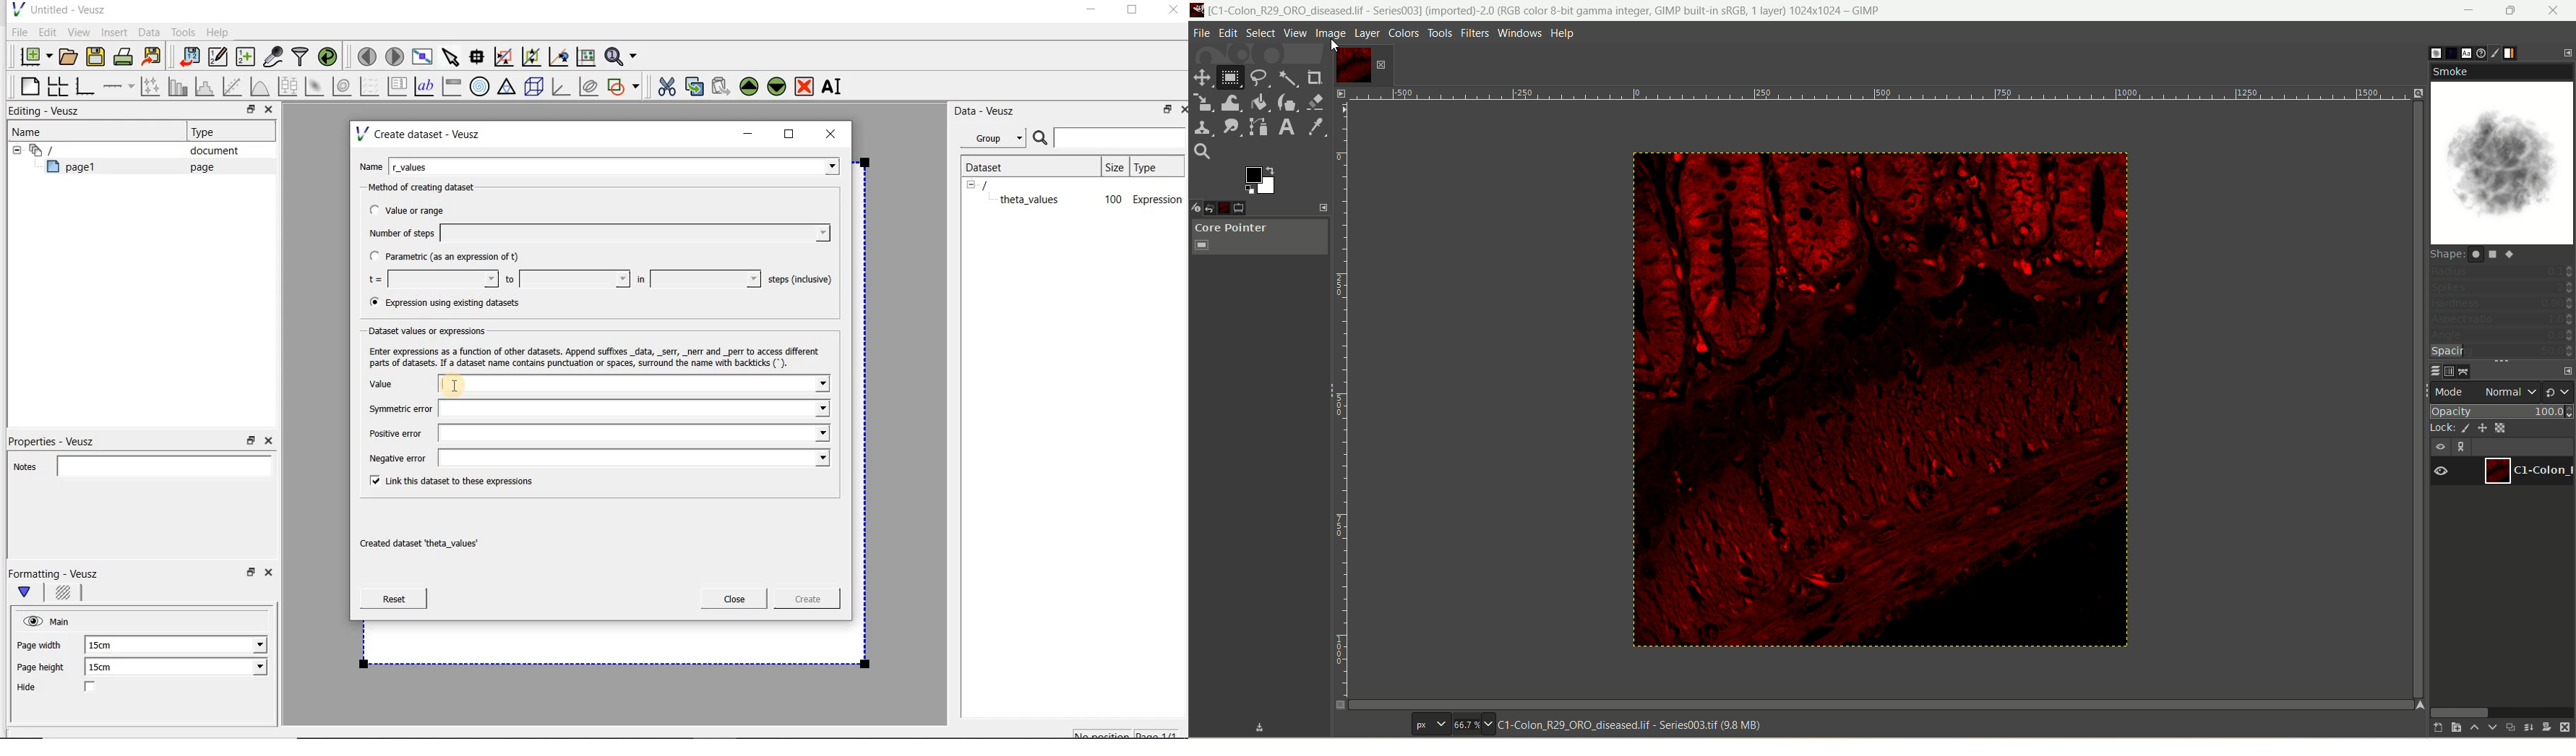  I want to click on File, so click(17, 33).